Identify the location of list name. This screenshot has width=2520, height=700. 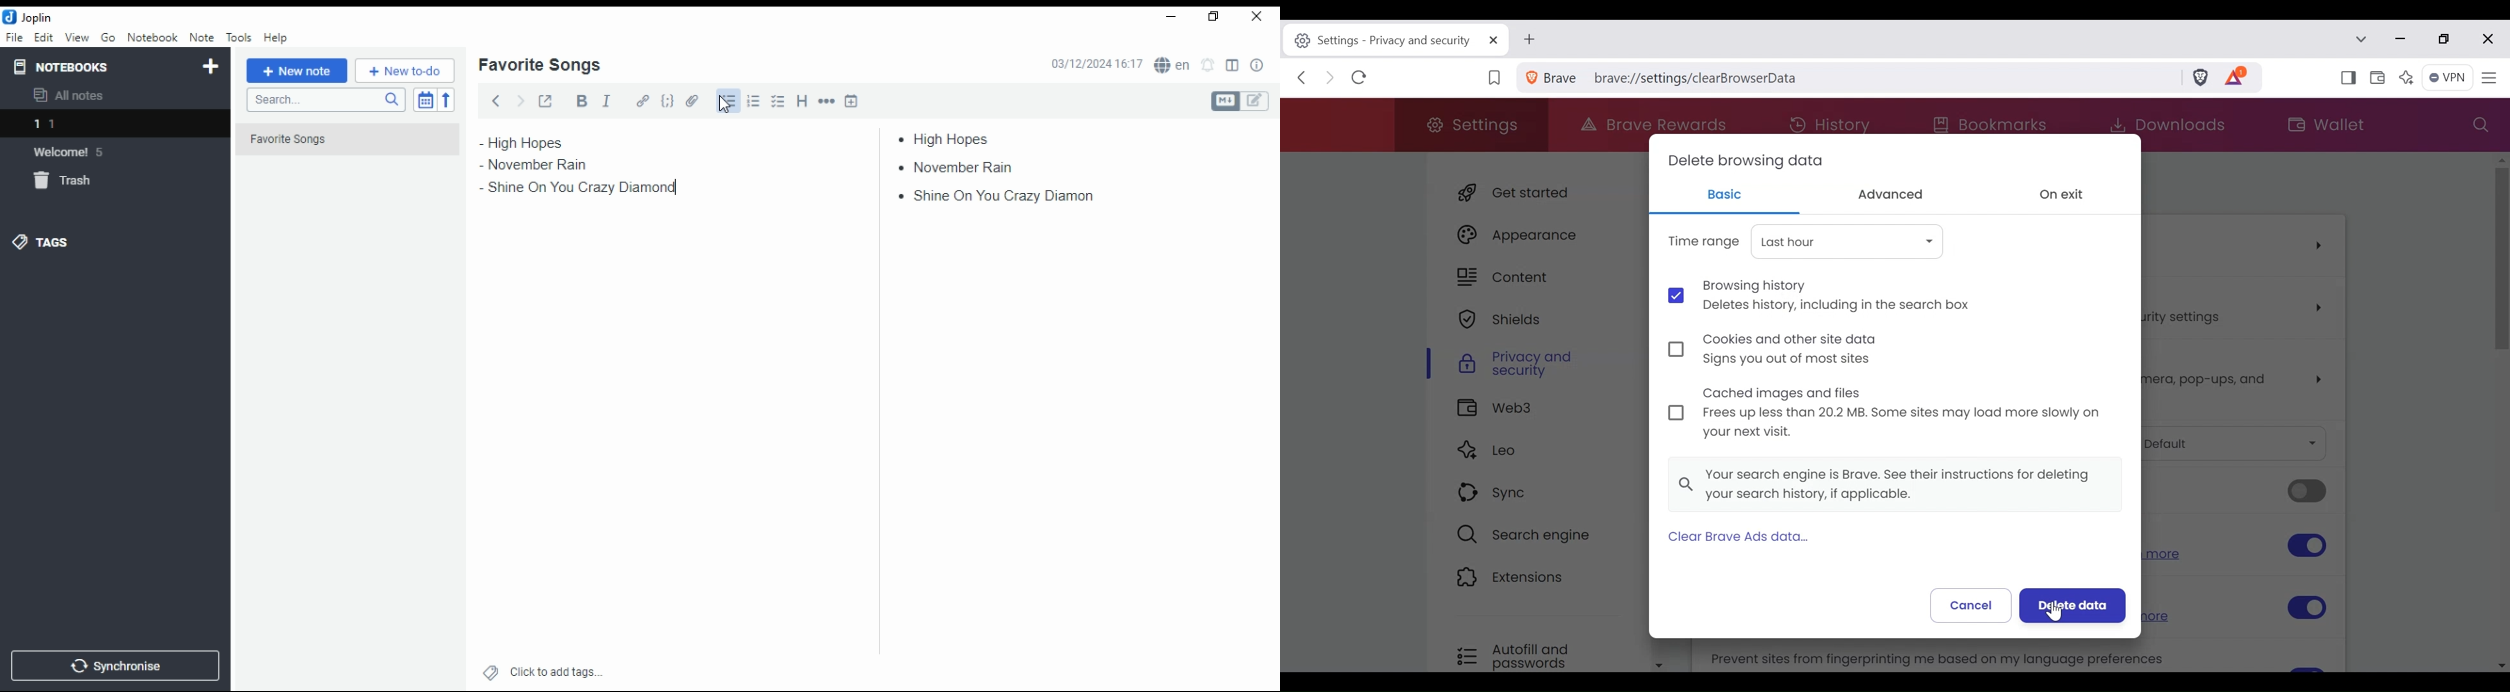
(539, 66).